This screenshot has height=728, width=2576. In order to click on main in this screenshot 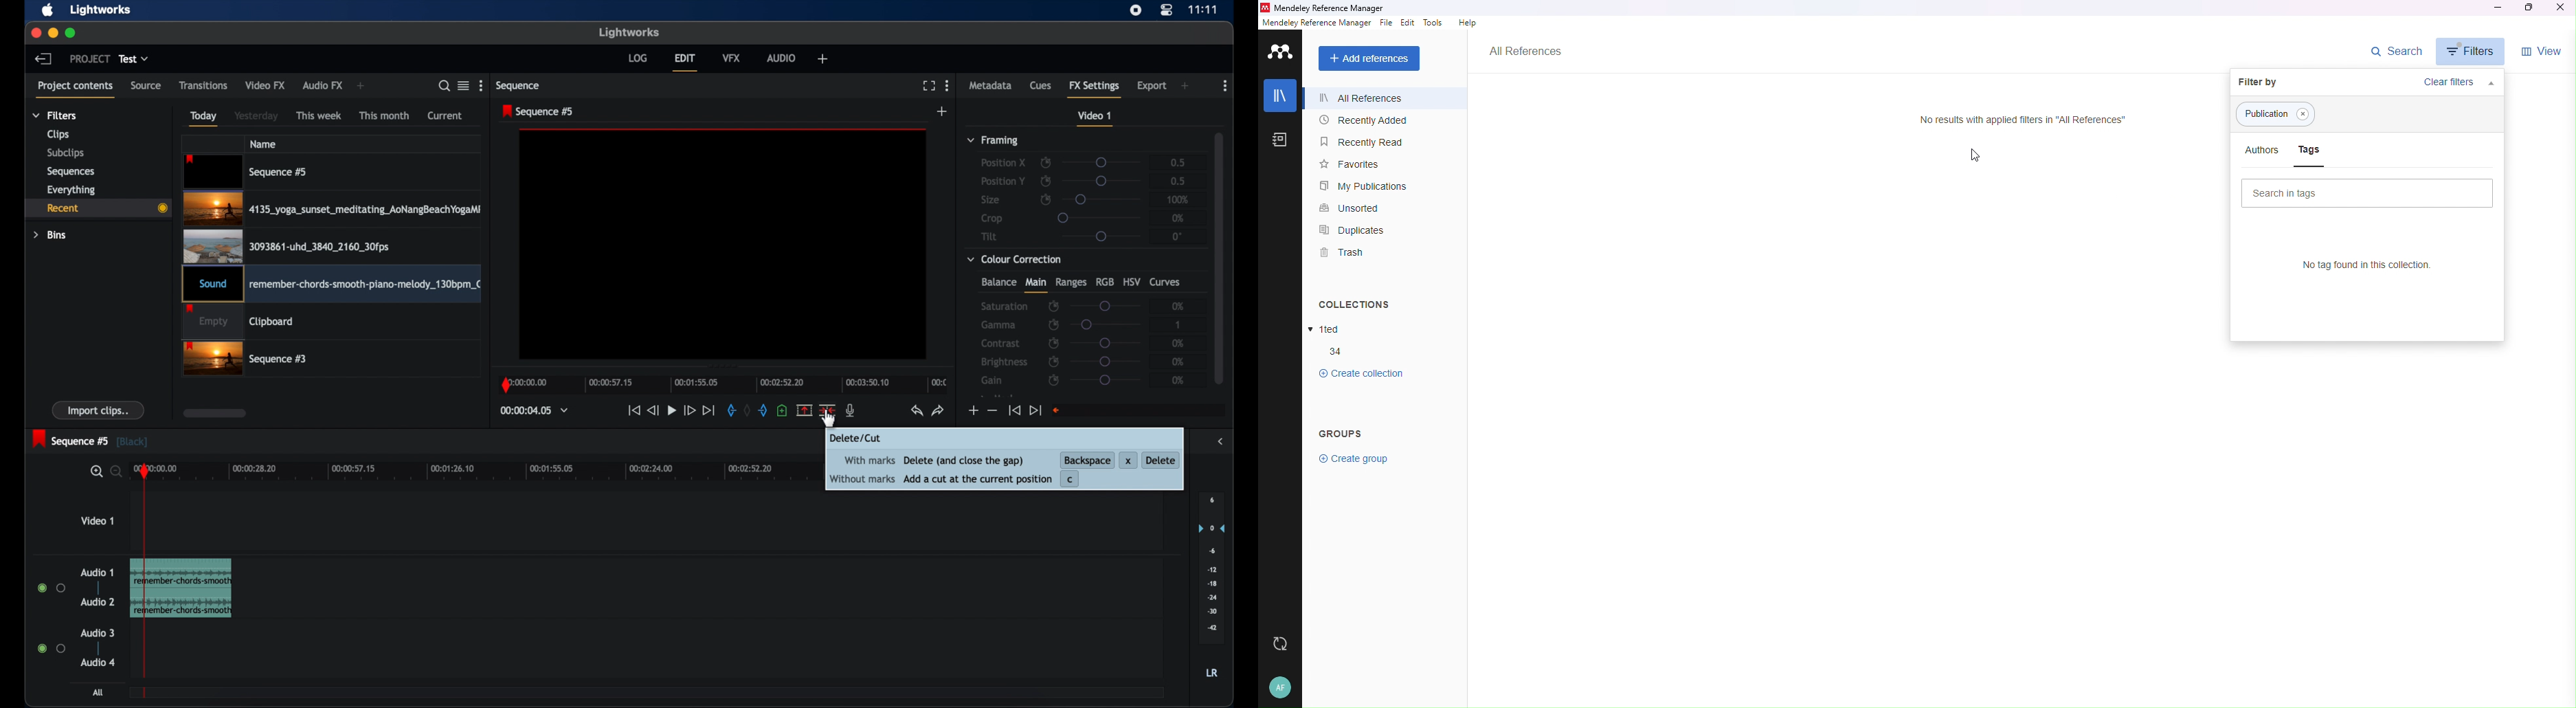, I will do `click(1035, 285)`.